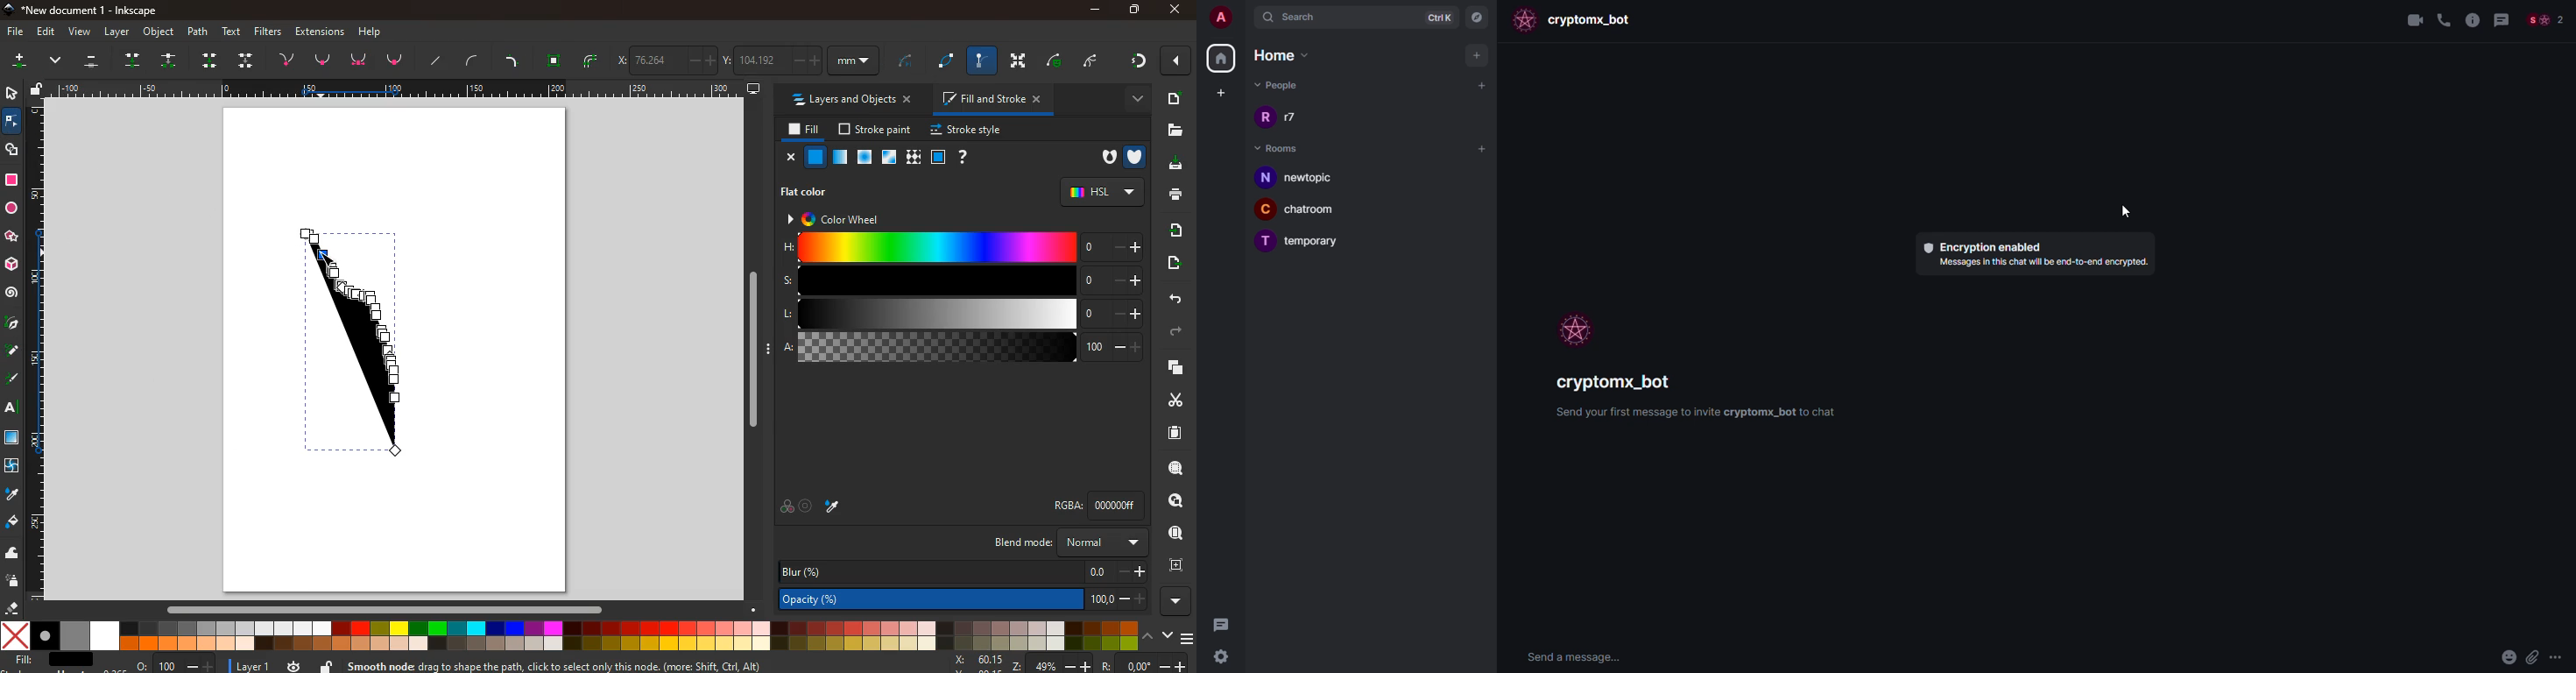  Describe the element at coordinates (2557, 658) in the screenshot. I see `more` at that location.